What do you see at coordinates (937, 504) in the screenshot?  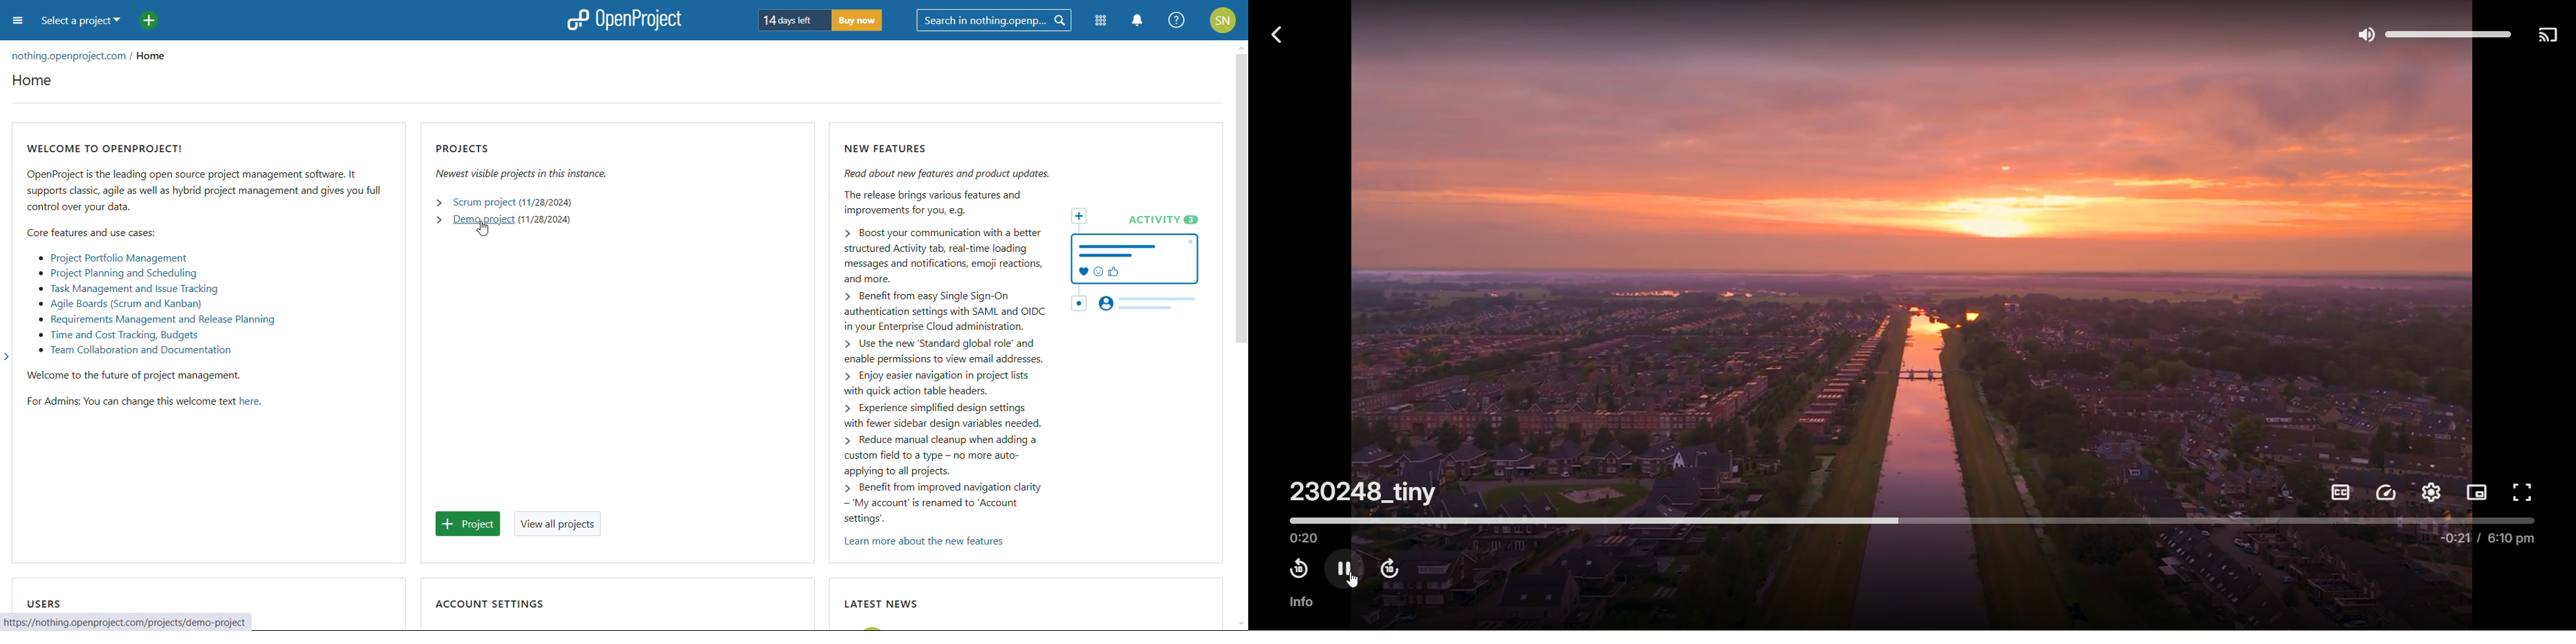 I see `> Benefit from improved navigation clarity ~My account’ is renamed to "Account settings’.` at bounding box center [937, 504].